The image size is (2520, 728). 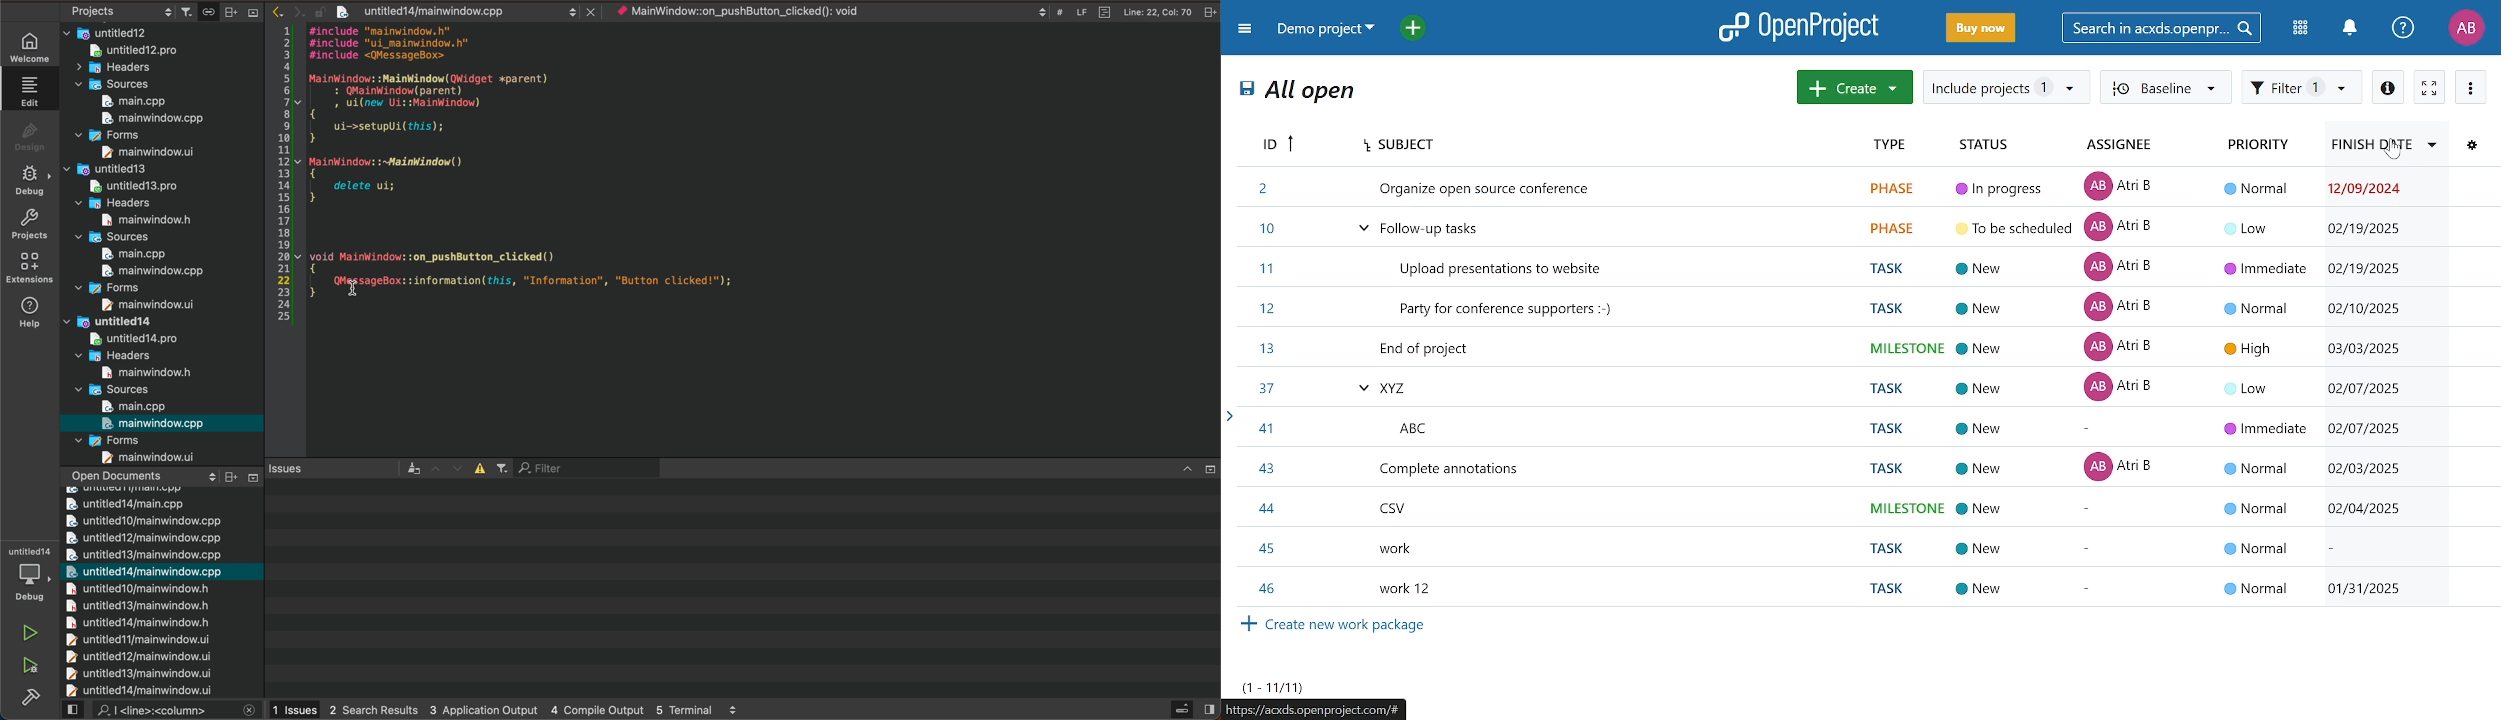 I want to click on , so click(x=31, y=696).